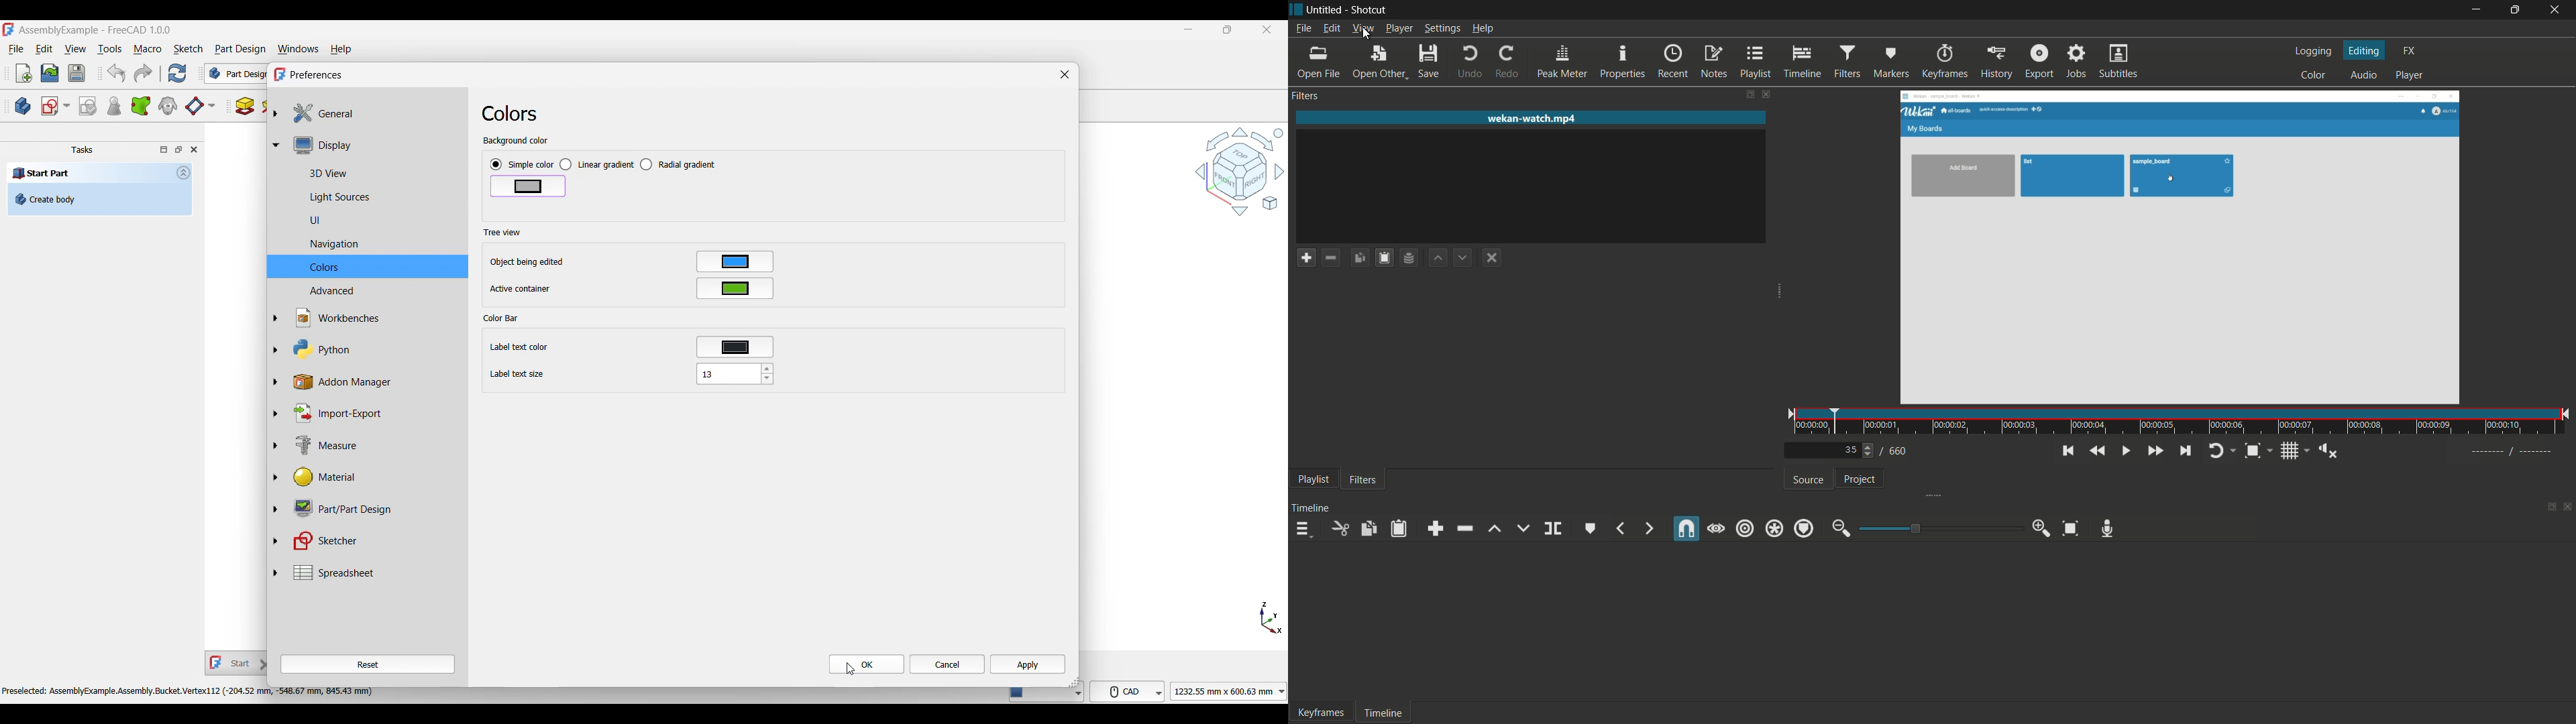  What do you see at coordinates (2408, 51) in the screenshot?
I see `fx` at bounding box center [2408, 51].